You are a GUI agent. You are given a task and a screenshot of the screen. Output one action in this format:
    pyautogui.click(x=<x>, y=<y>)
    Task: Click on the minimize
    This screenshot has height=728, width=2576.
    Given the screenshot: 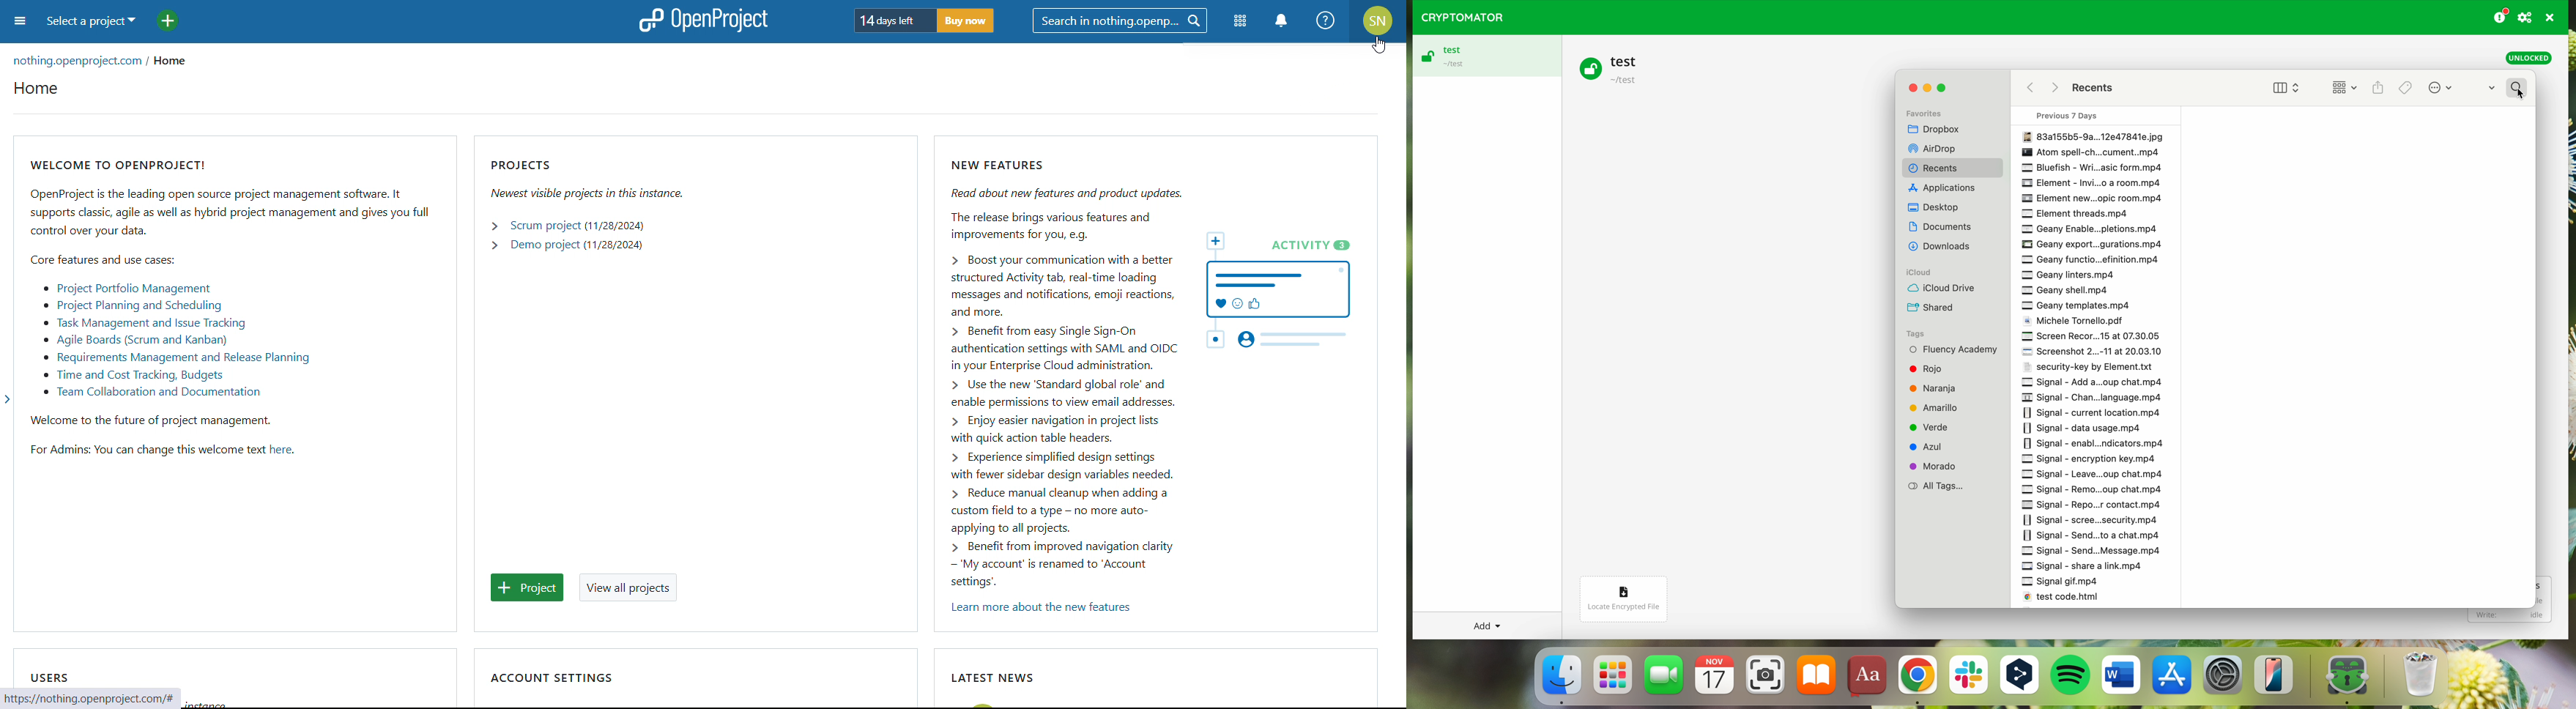 What is the action you would take?
    pyautogui.click(x=1927, y=89)
    